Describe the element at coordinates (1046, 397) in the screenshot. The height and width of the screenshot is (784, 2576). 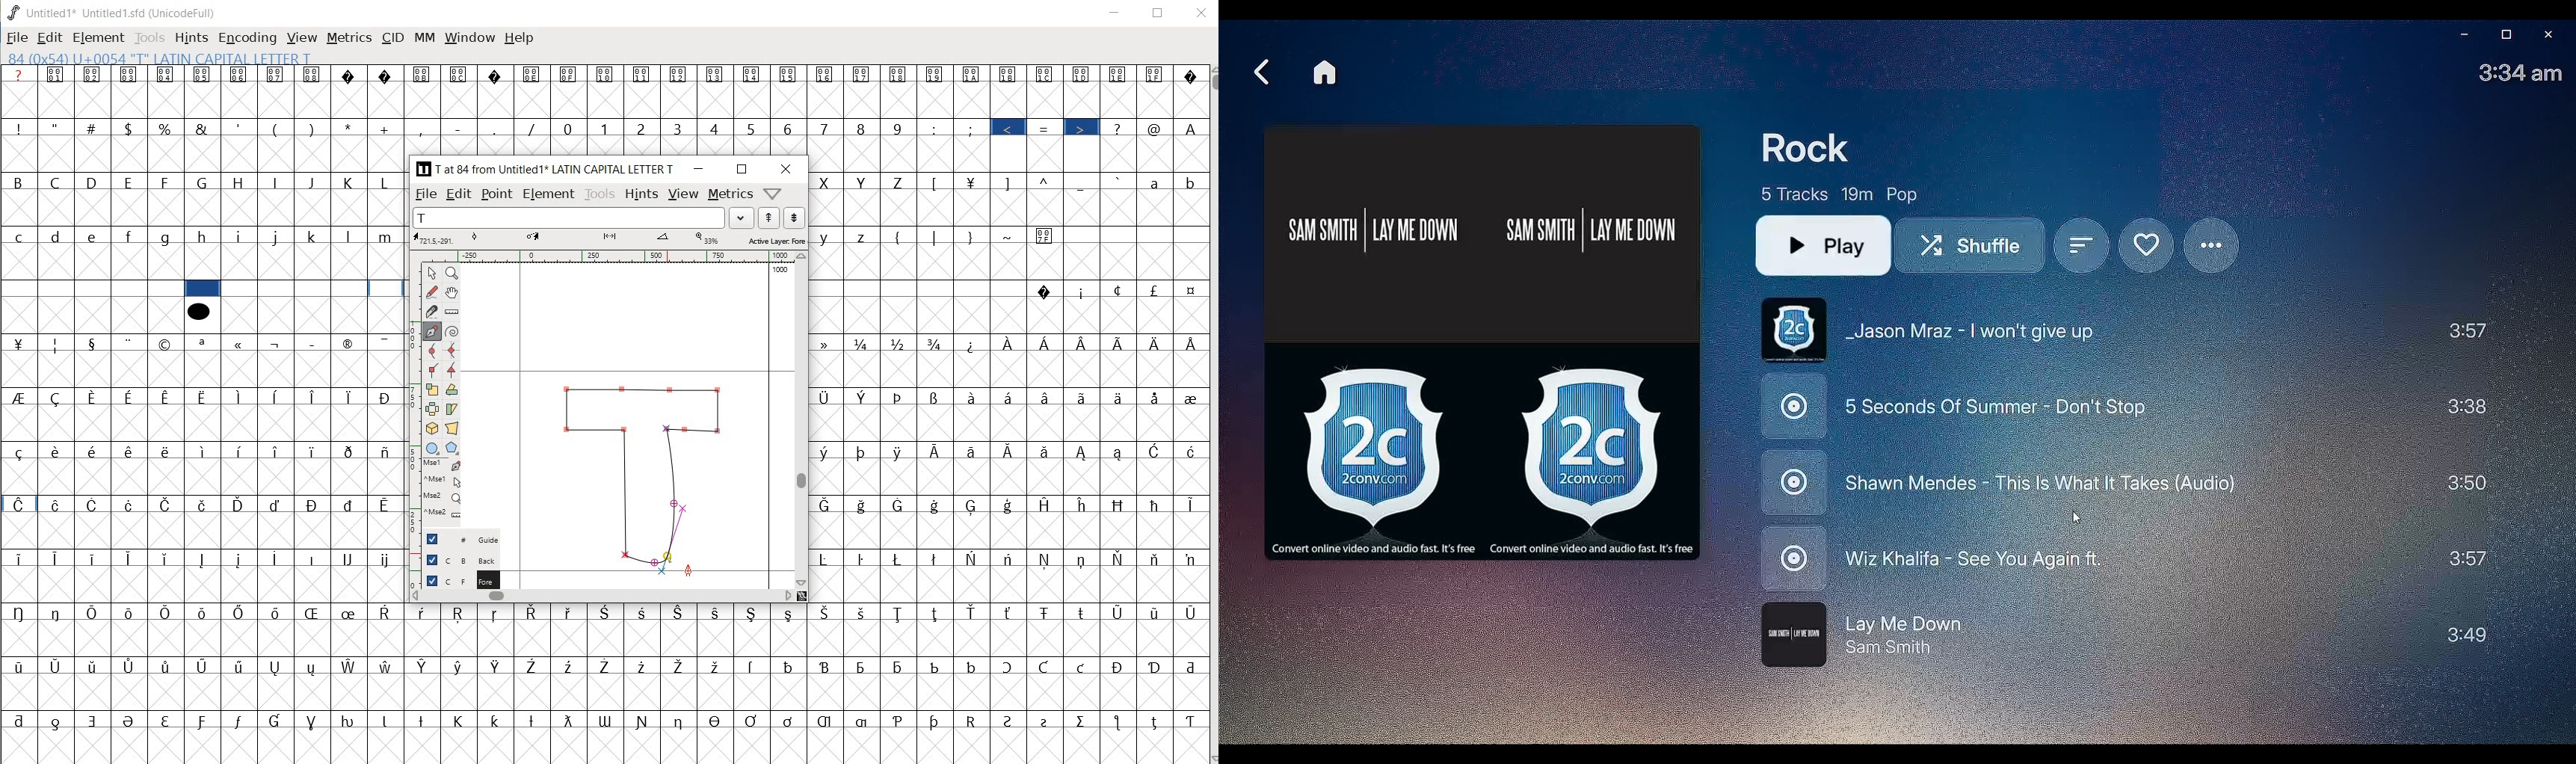
I see `Symbol` at that location.